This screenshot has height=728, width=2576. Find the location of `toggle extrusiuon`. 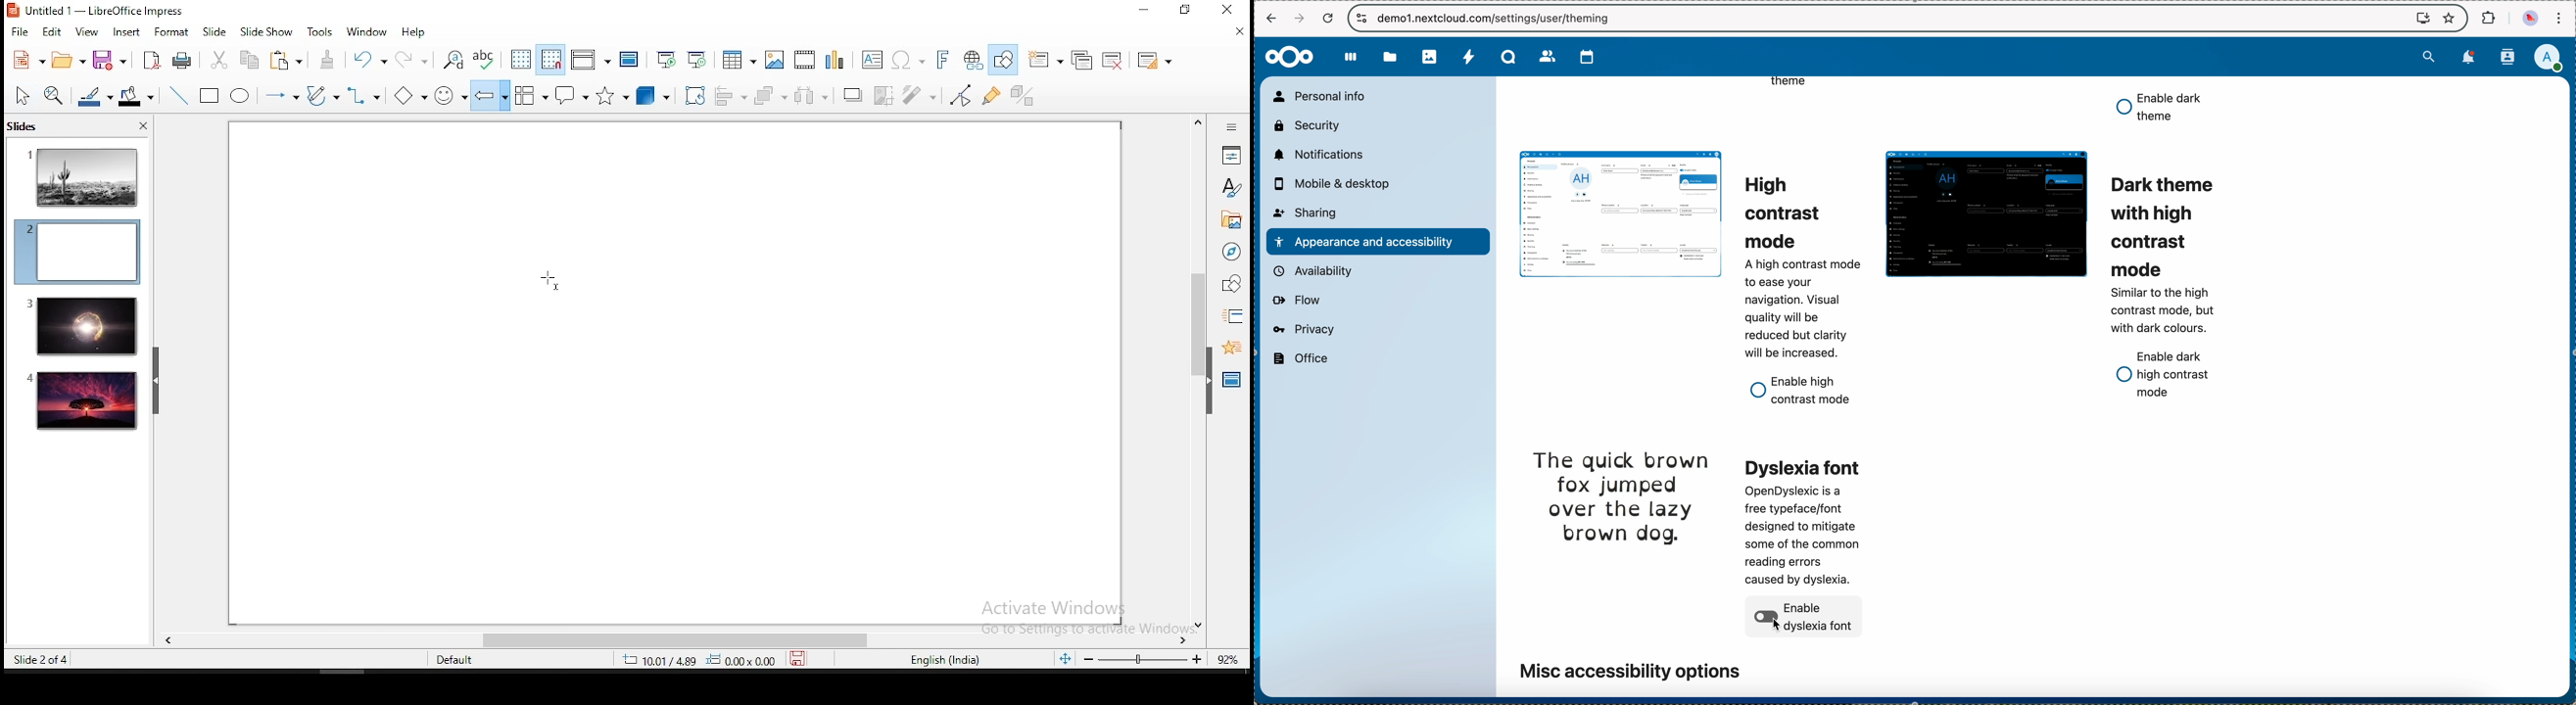

toggle extrusiuon is located at coordinates (1025, 95).